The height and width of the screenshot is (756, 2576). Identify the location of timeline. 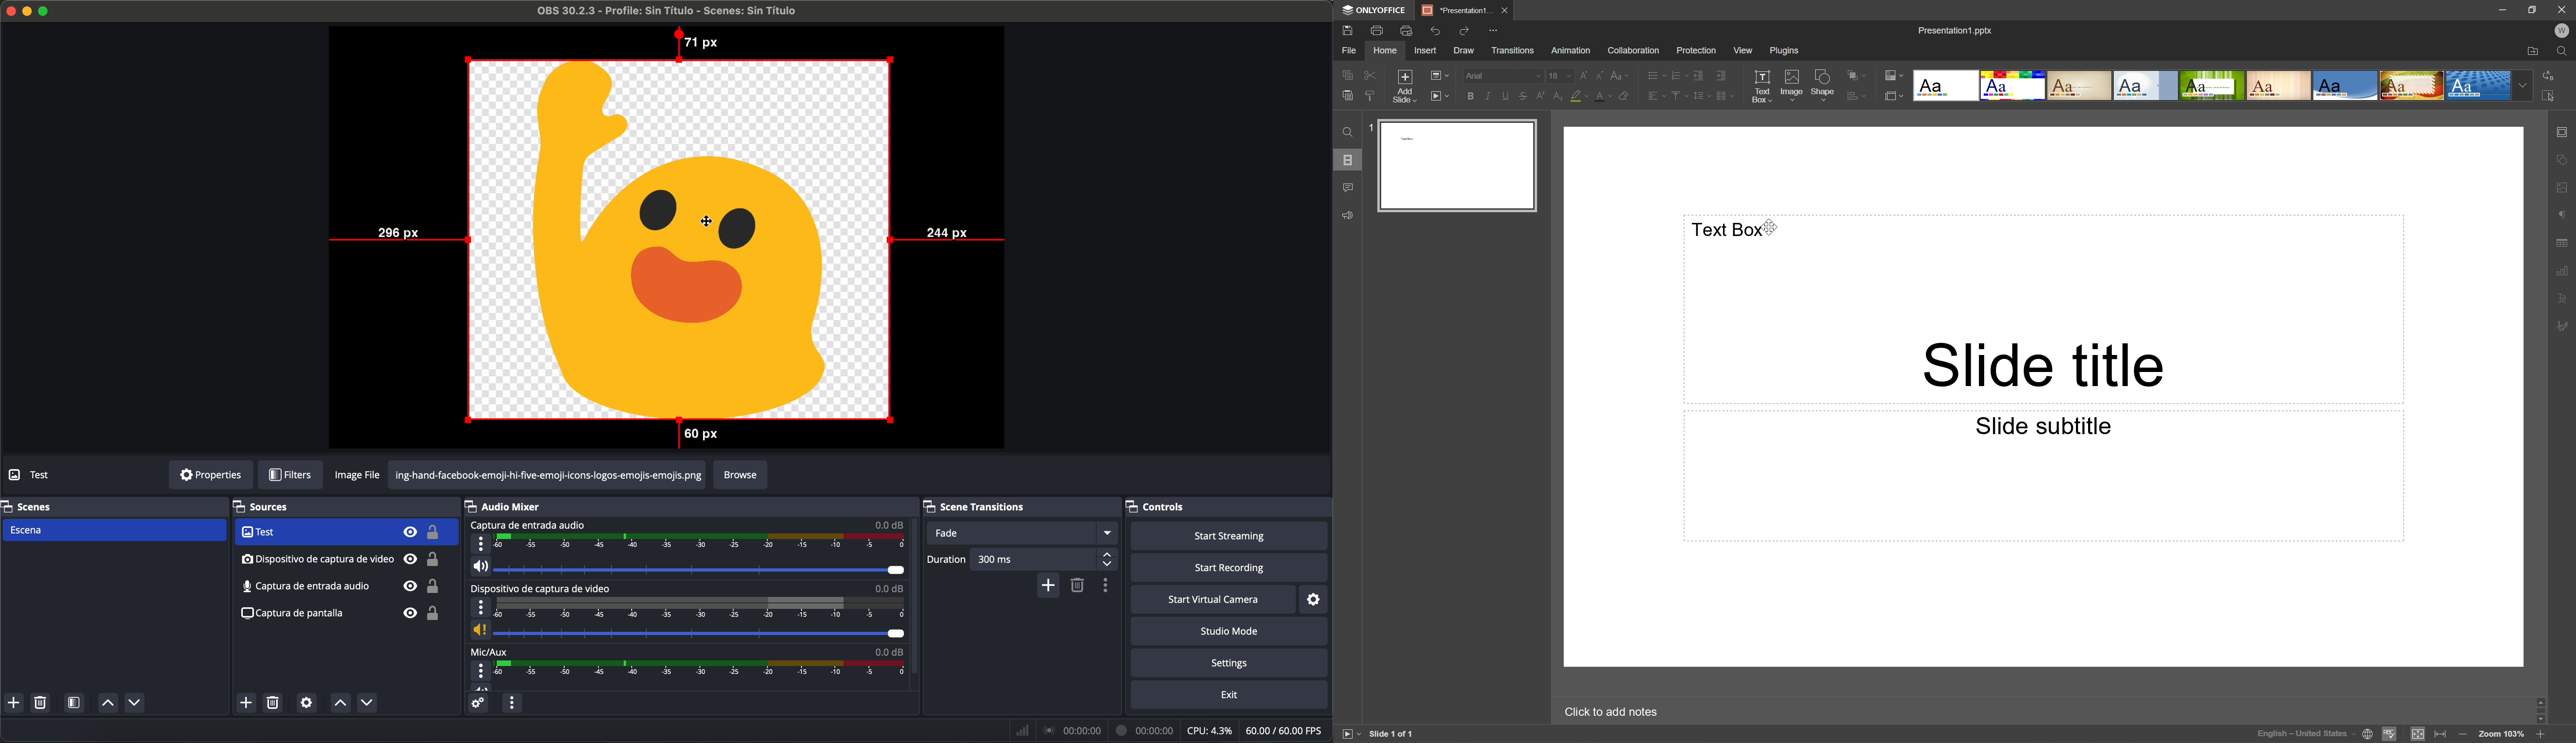
(703, 668).